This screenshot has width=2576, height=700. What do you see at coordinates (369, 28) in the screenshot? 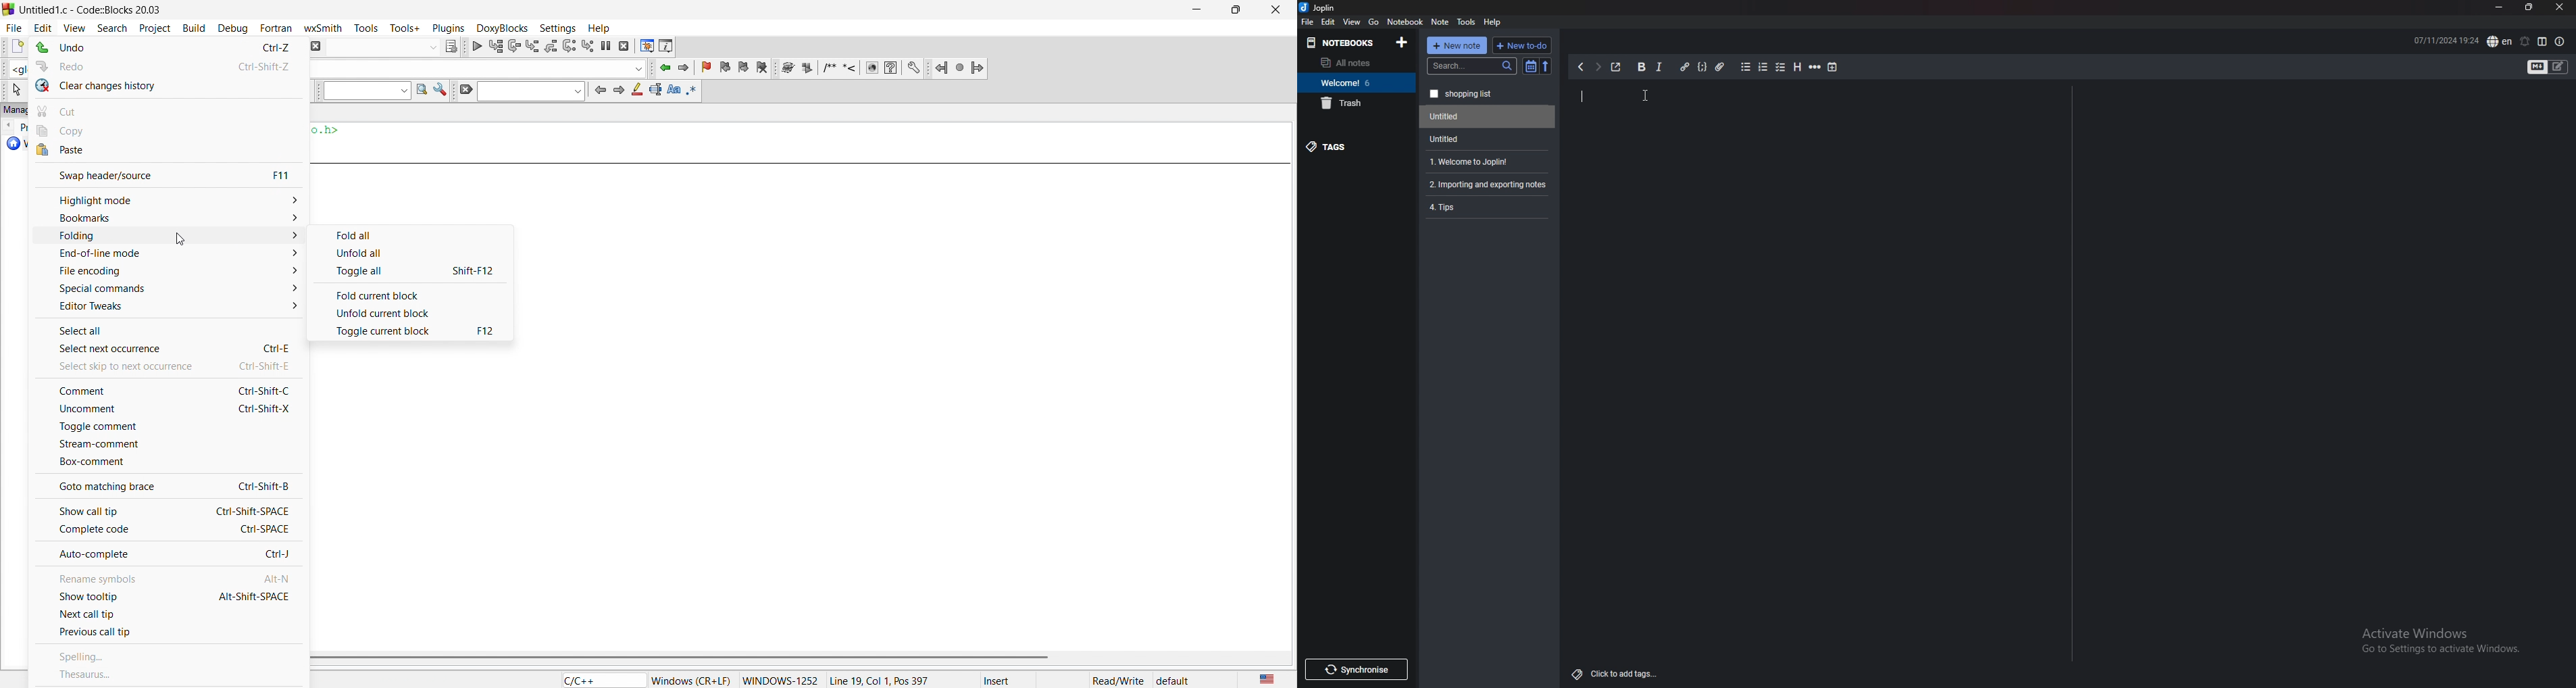
I see `tools` at bounding box center [369, 28].